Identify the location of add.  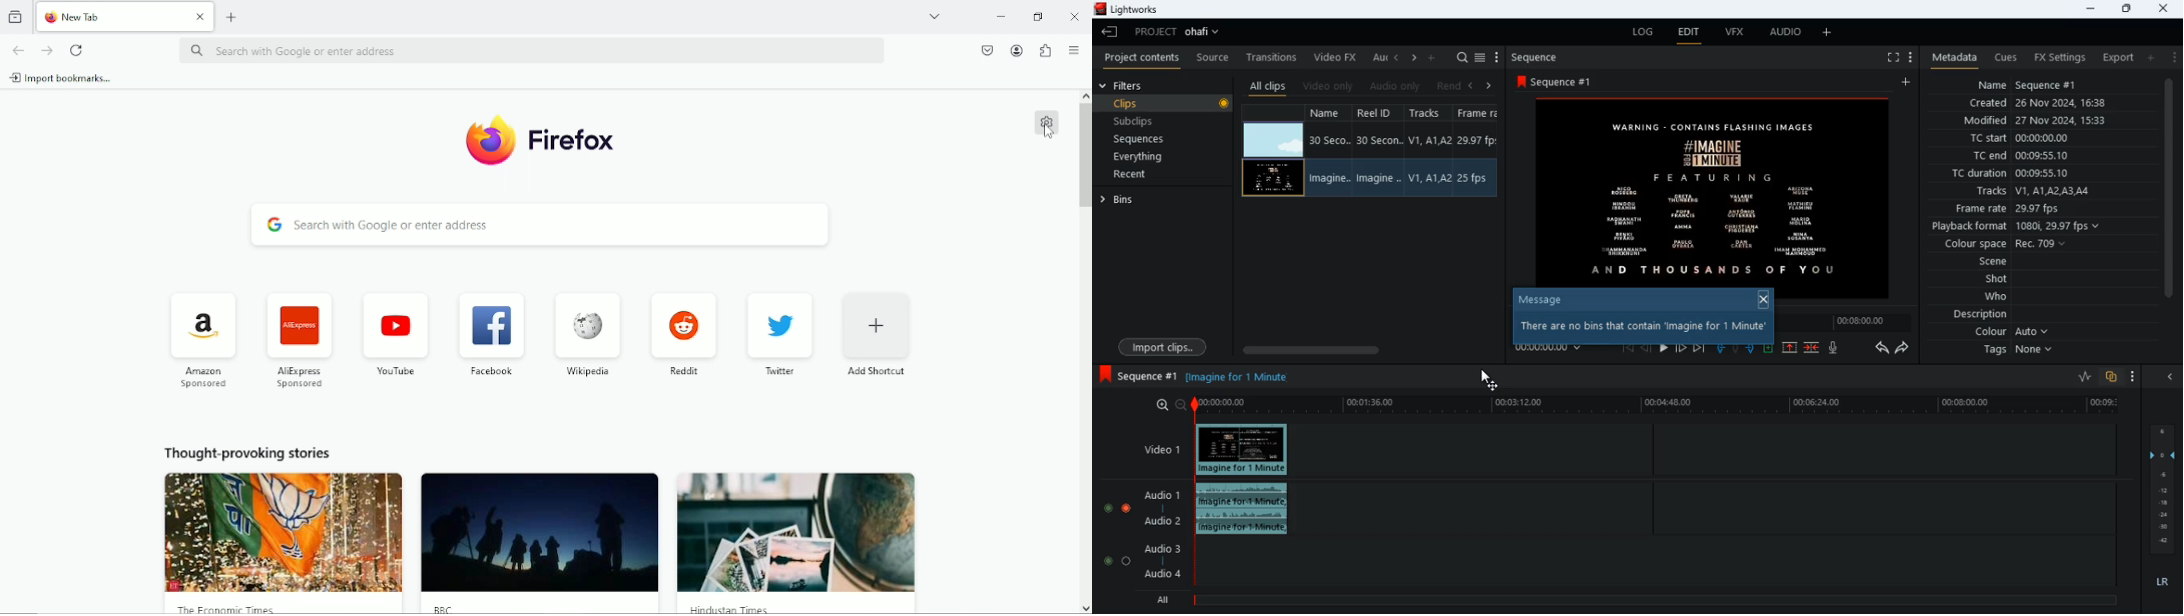
(1828, 33).